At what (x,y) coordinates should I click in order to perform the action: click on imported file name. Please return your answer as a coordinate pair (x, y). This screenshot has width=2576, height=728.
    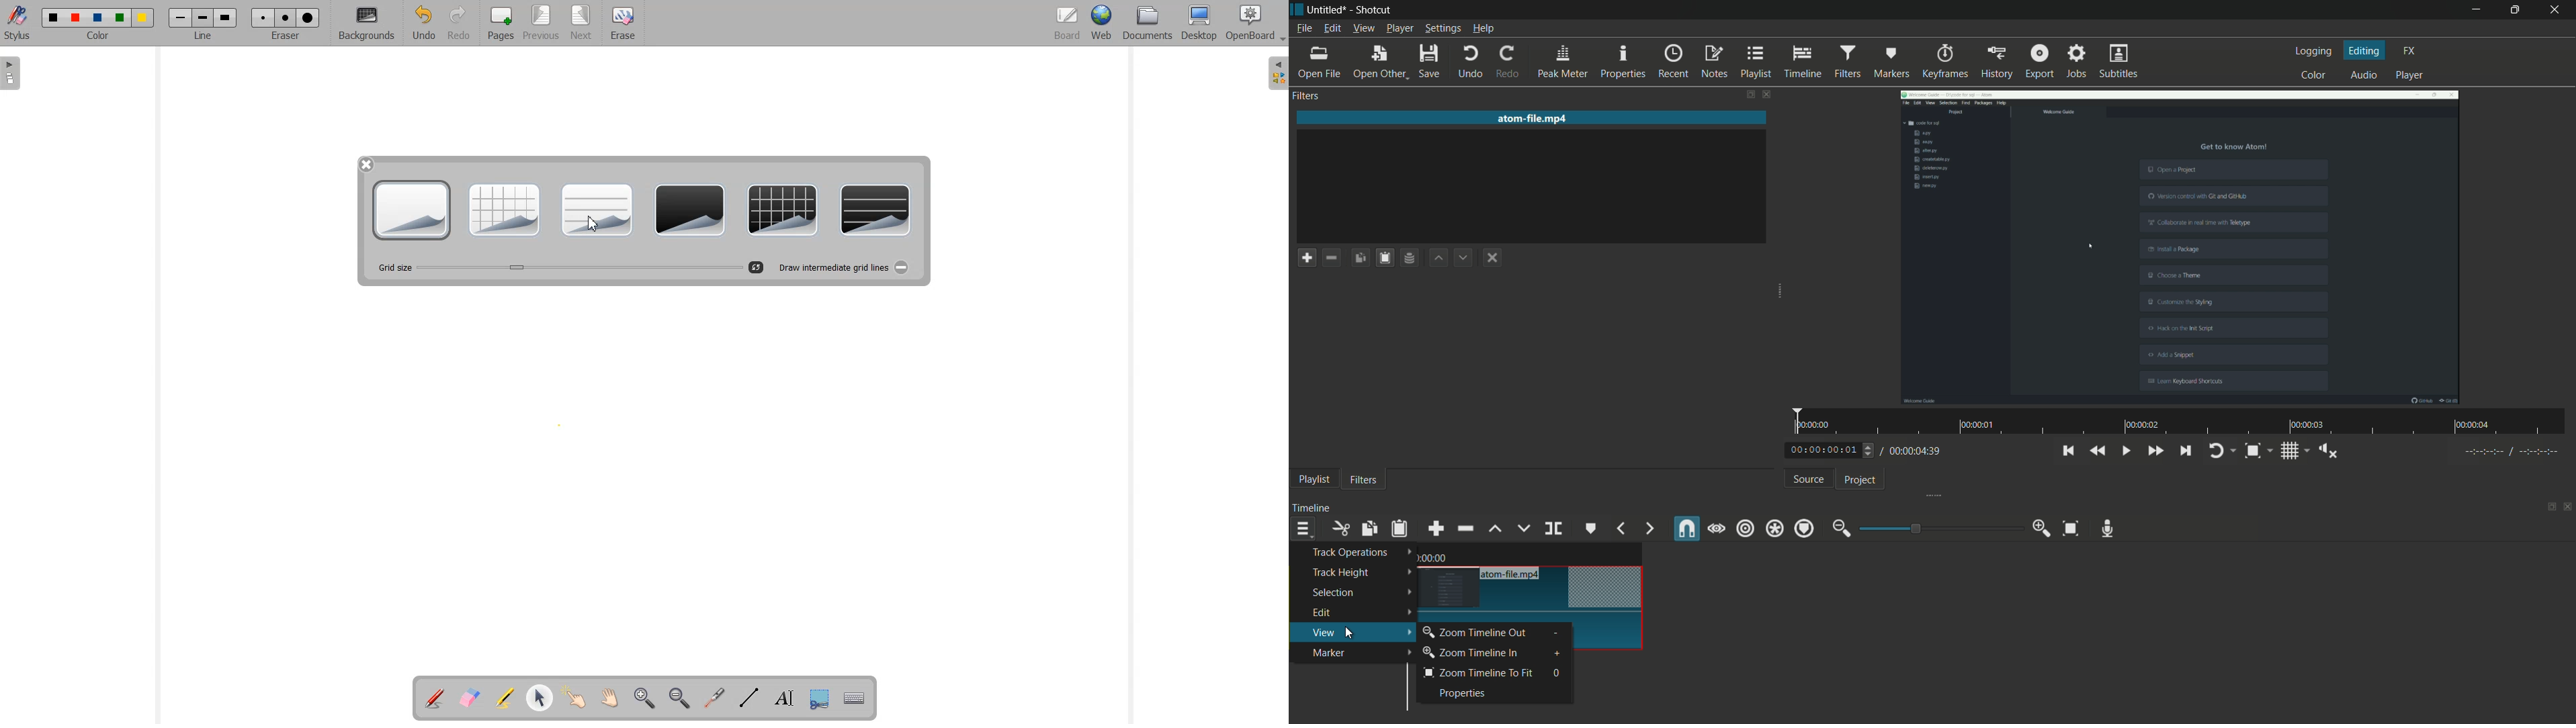
    Looking at the image, I should click on (1532, 117).